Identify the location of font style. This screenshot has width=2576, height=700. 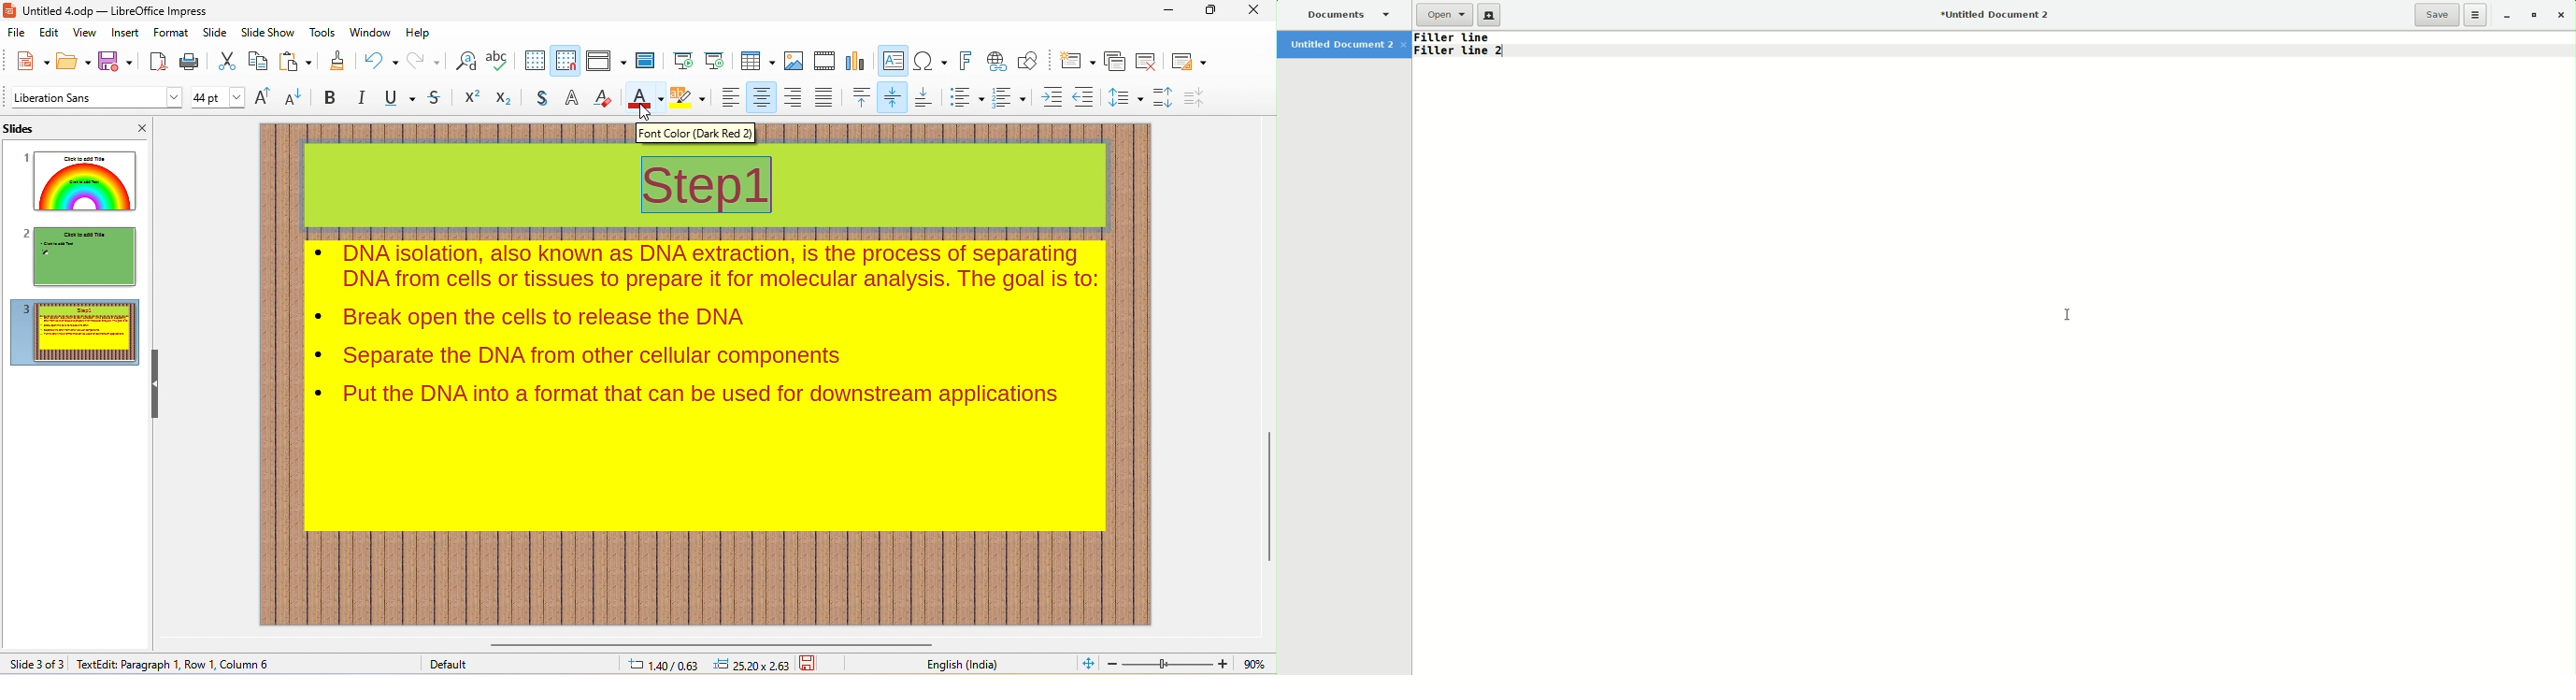
(95, 99).